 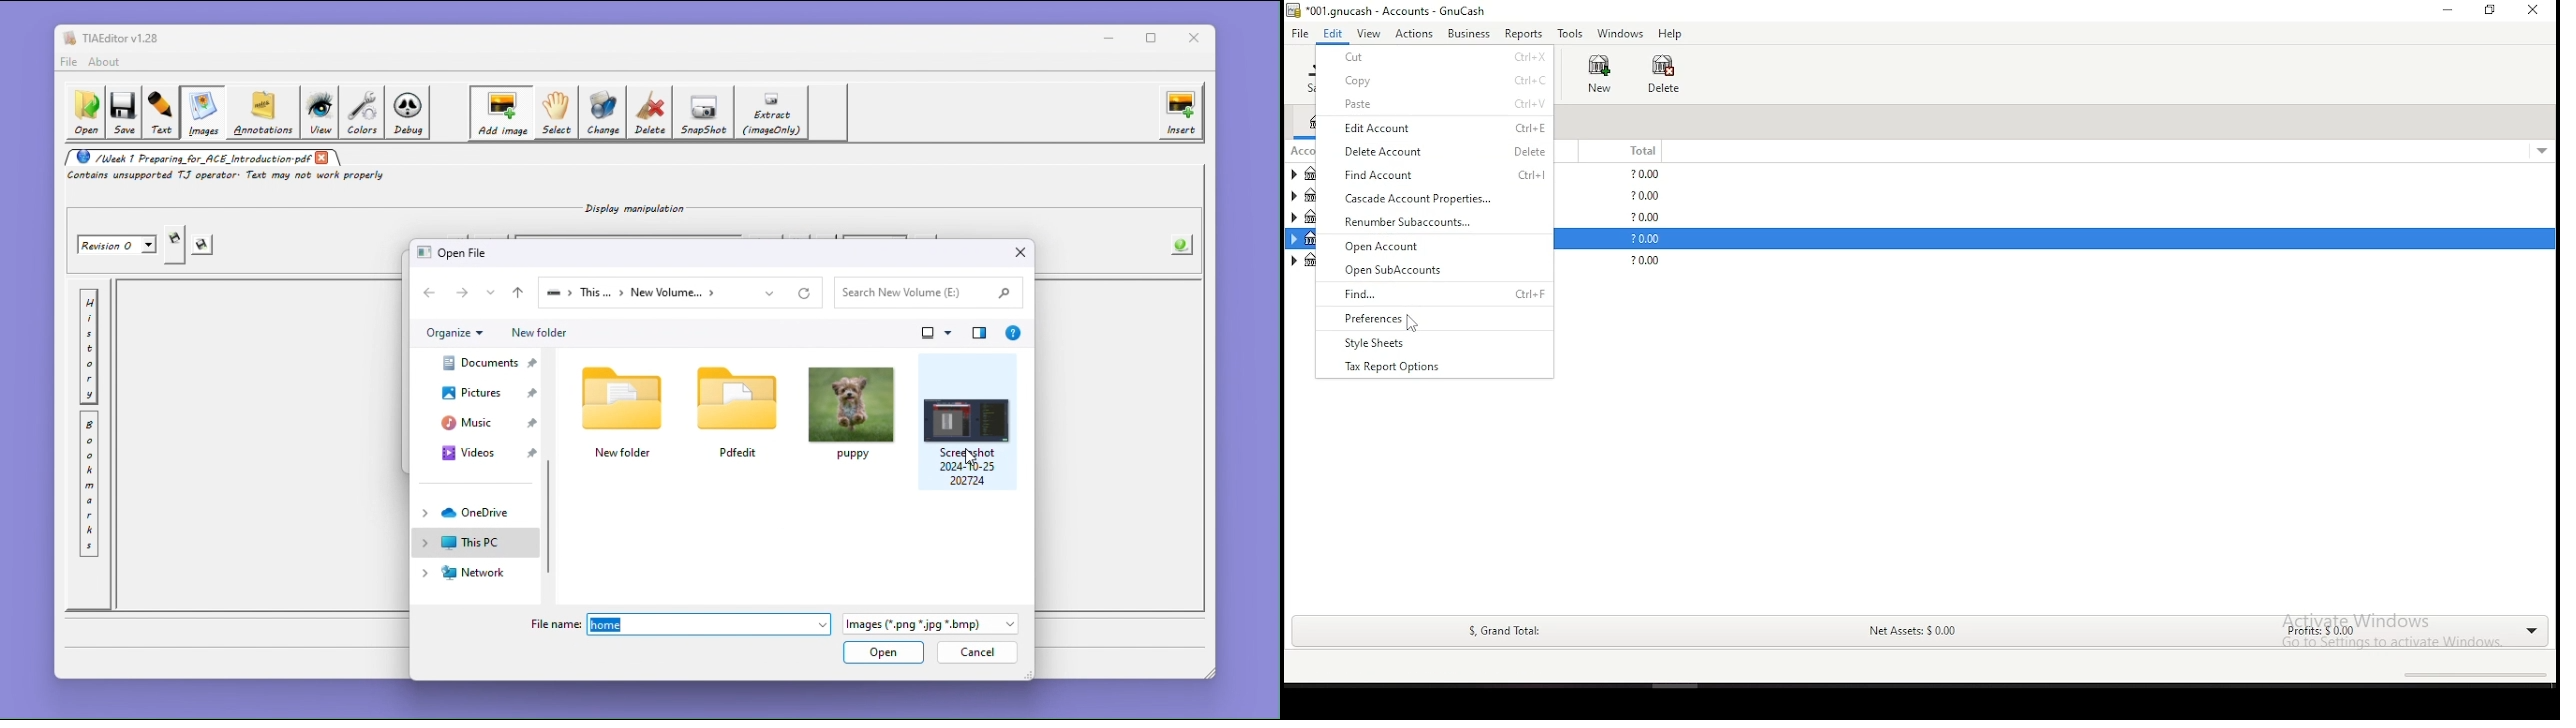 What do you see at coordinates (1645, 197) in the screenshot?
I see `? 0.00` at bounding box center [1645, 197].